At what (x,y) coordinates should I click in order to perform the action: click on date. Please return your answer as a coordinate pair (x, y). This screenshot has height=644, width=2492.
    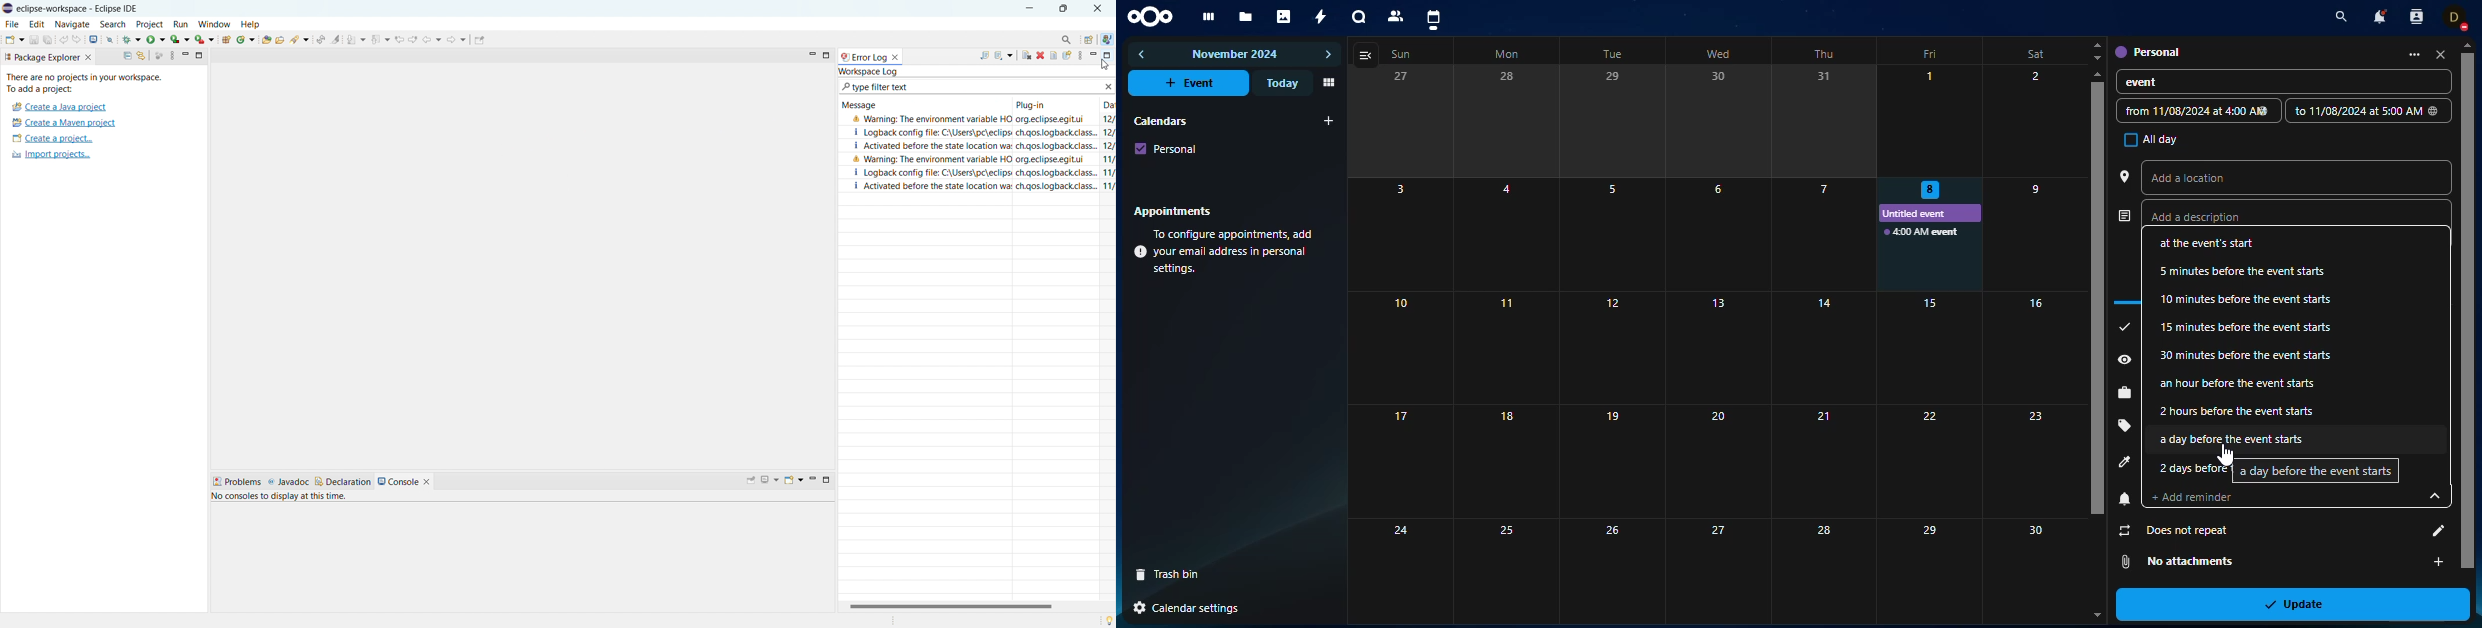
    Looking at the image, I should click on (2193, 110).